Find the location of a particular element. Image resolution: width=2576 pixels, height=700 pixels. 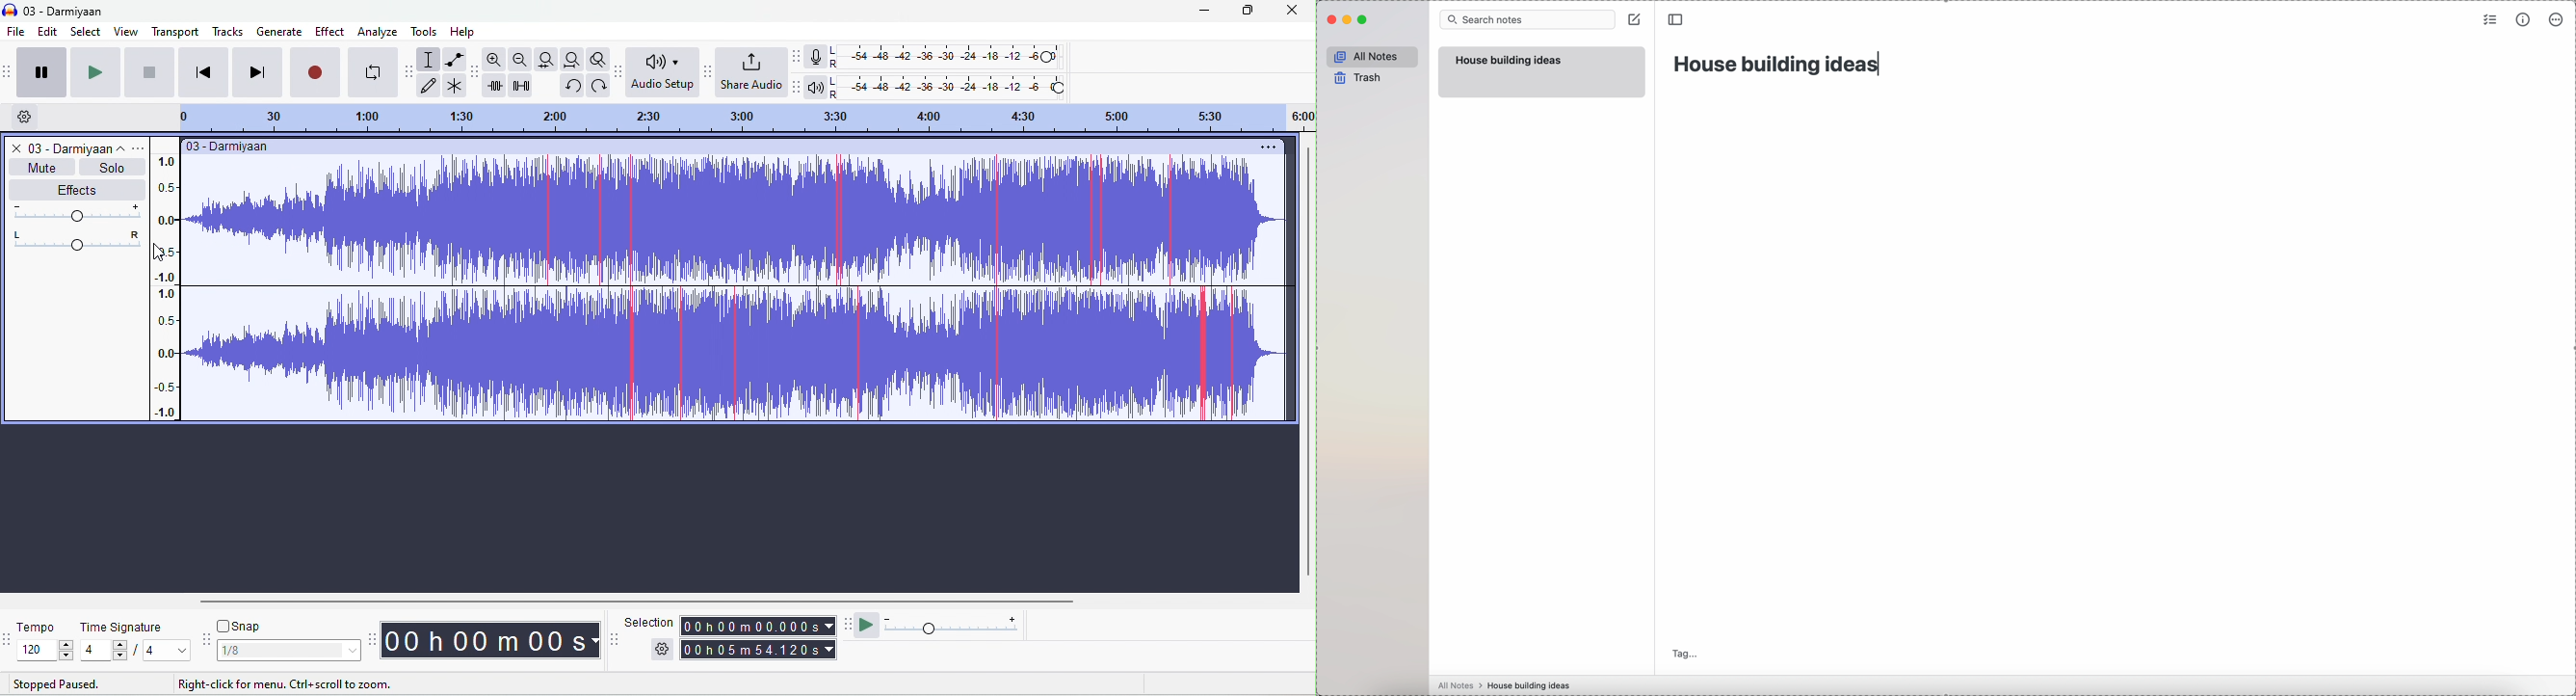

zoom out is located at coordinates (521, 60).